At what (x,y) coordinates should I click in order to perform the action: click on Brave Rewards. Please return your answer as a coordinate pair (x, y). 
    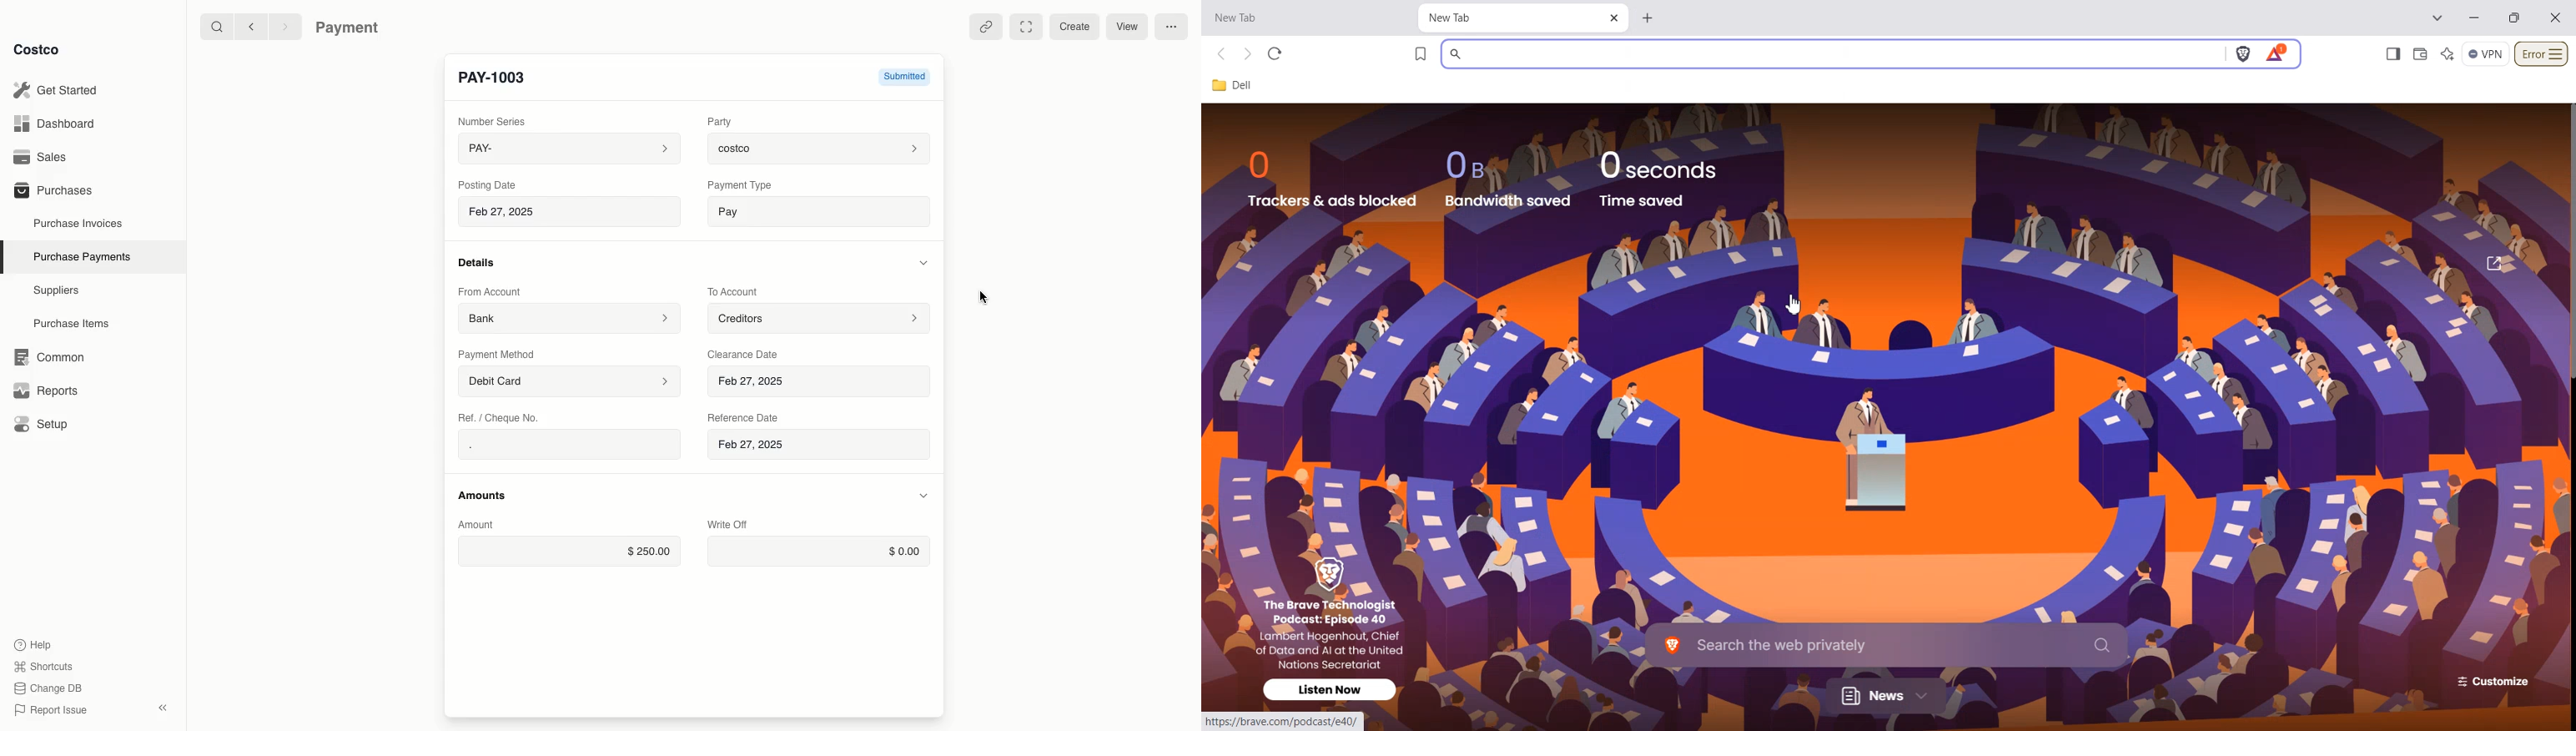
    Looking at the image, I should click on (2277, 54).